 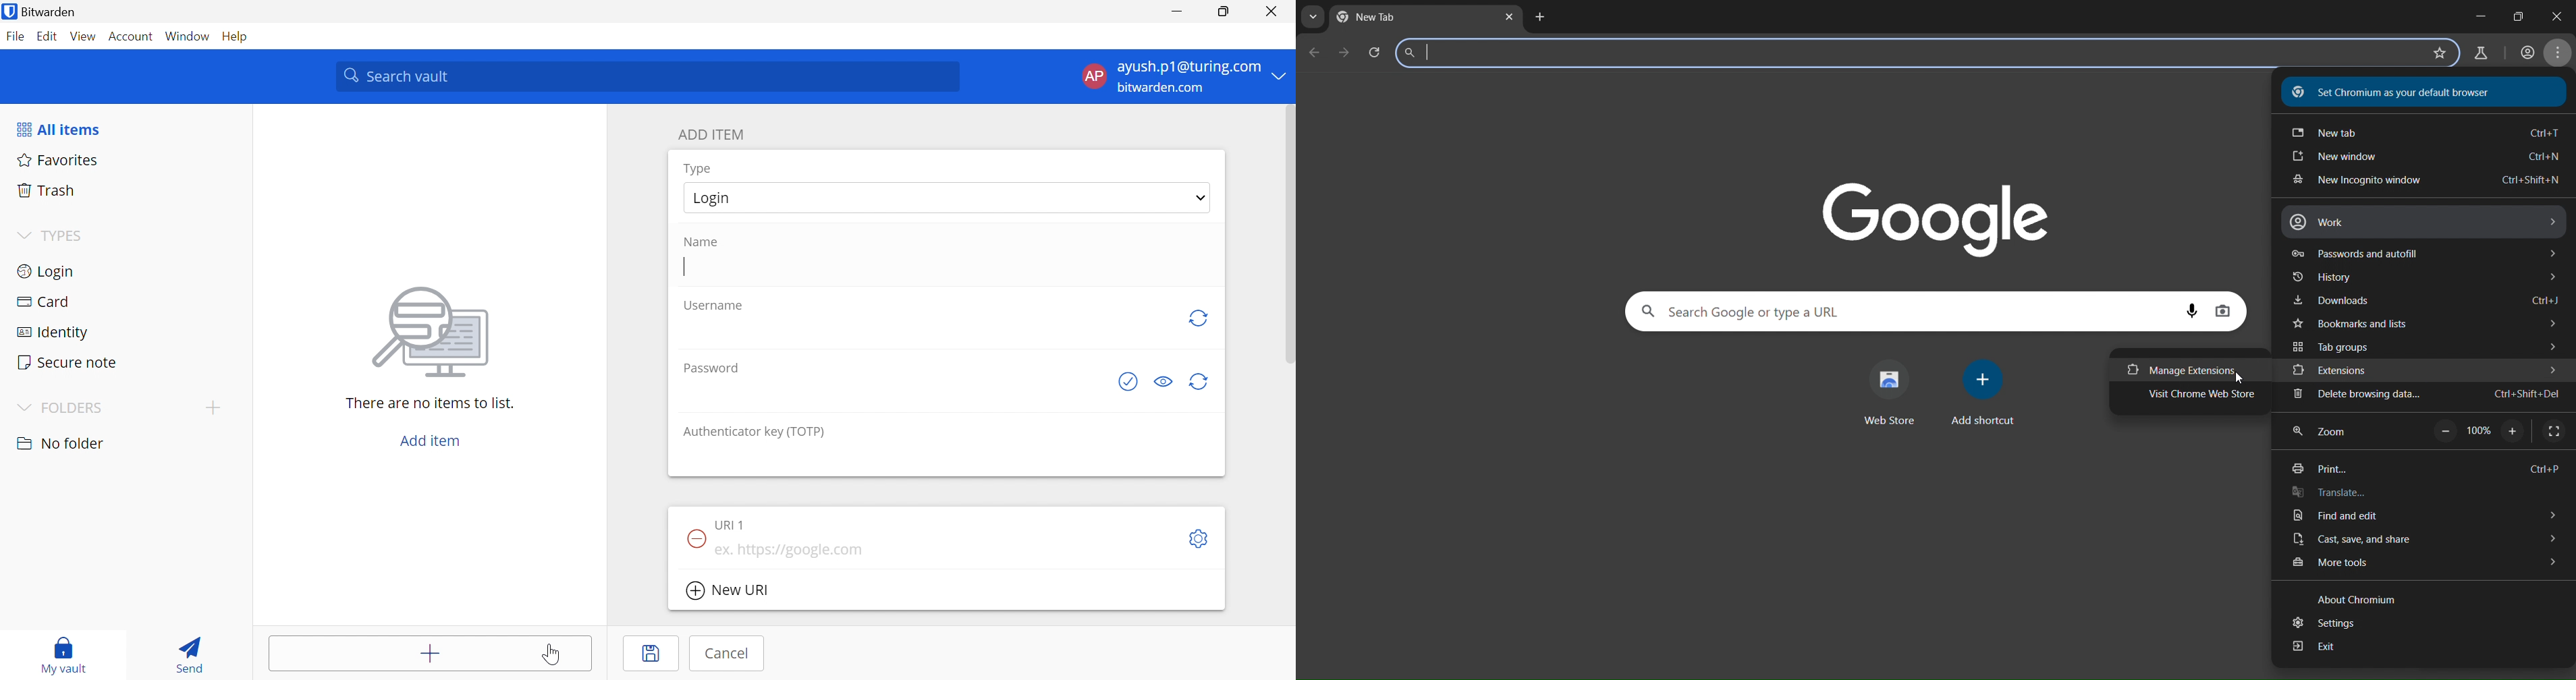 I want to click on delete browsing data, so click(x=2423, y=394).